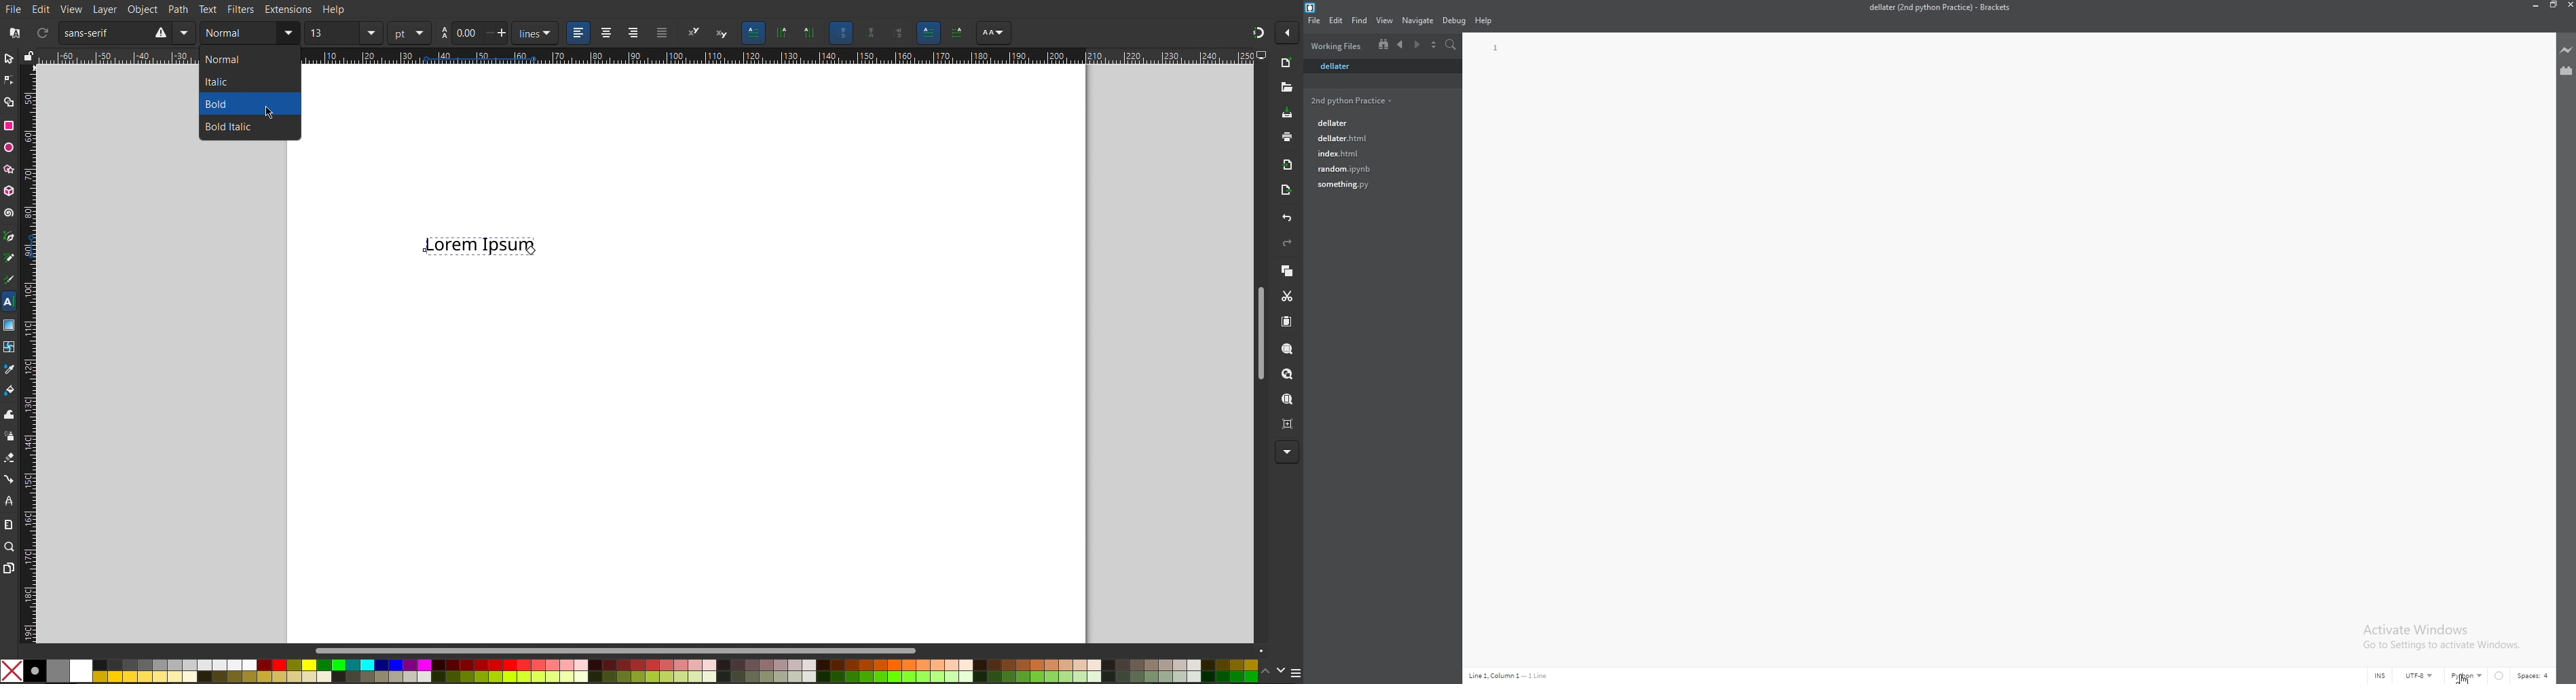  What do you see at coordinates (1454, 21) in the screenshot?
I see `debug` at bounding box center [1454, 21].